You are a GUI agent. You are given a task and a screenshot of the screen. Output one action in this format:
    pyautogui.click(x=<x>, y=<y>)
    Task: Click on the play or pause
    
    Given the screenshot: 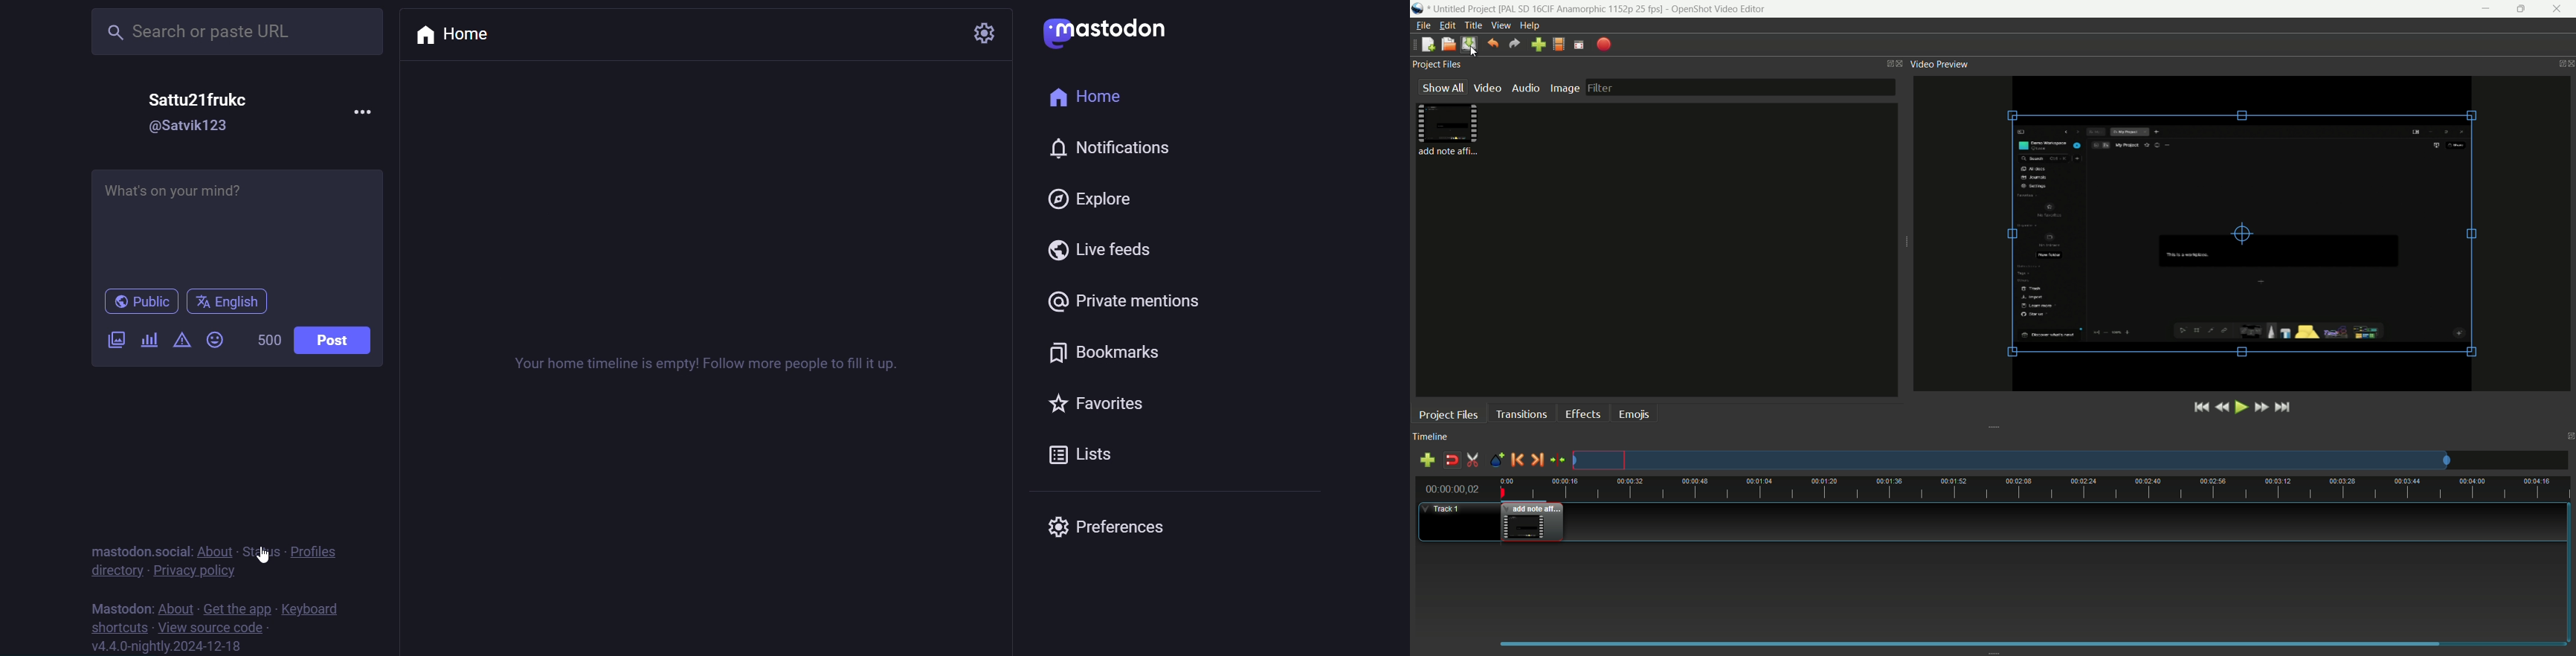 What is the action you would take?
    pyautogui.click(x=2243, y=407)
    